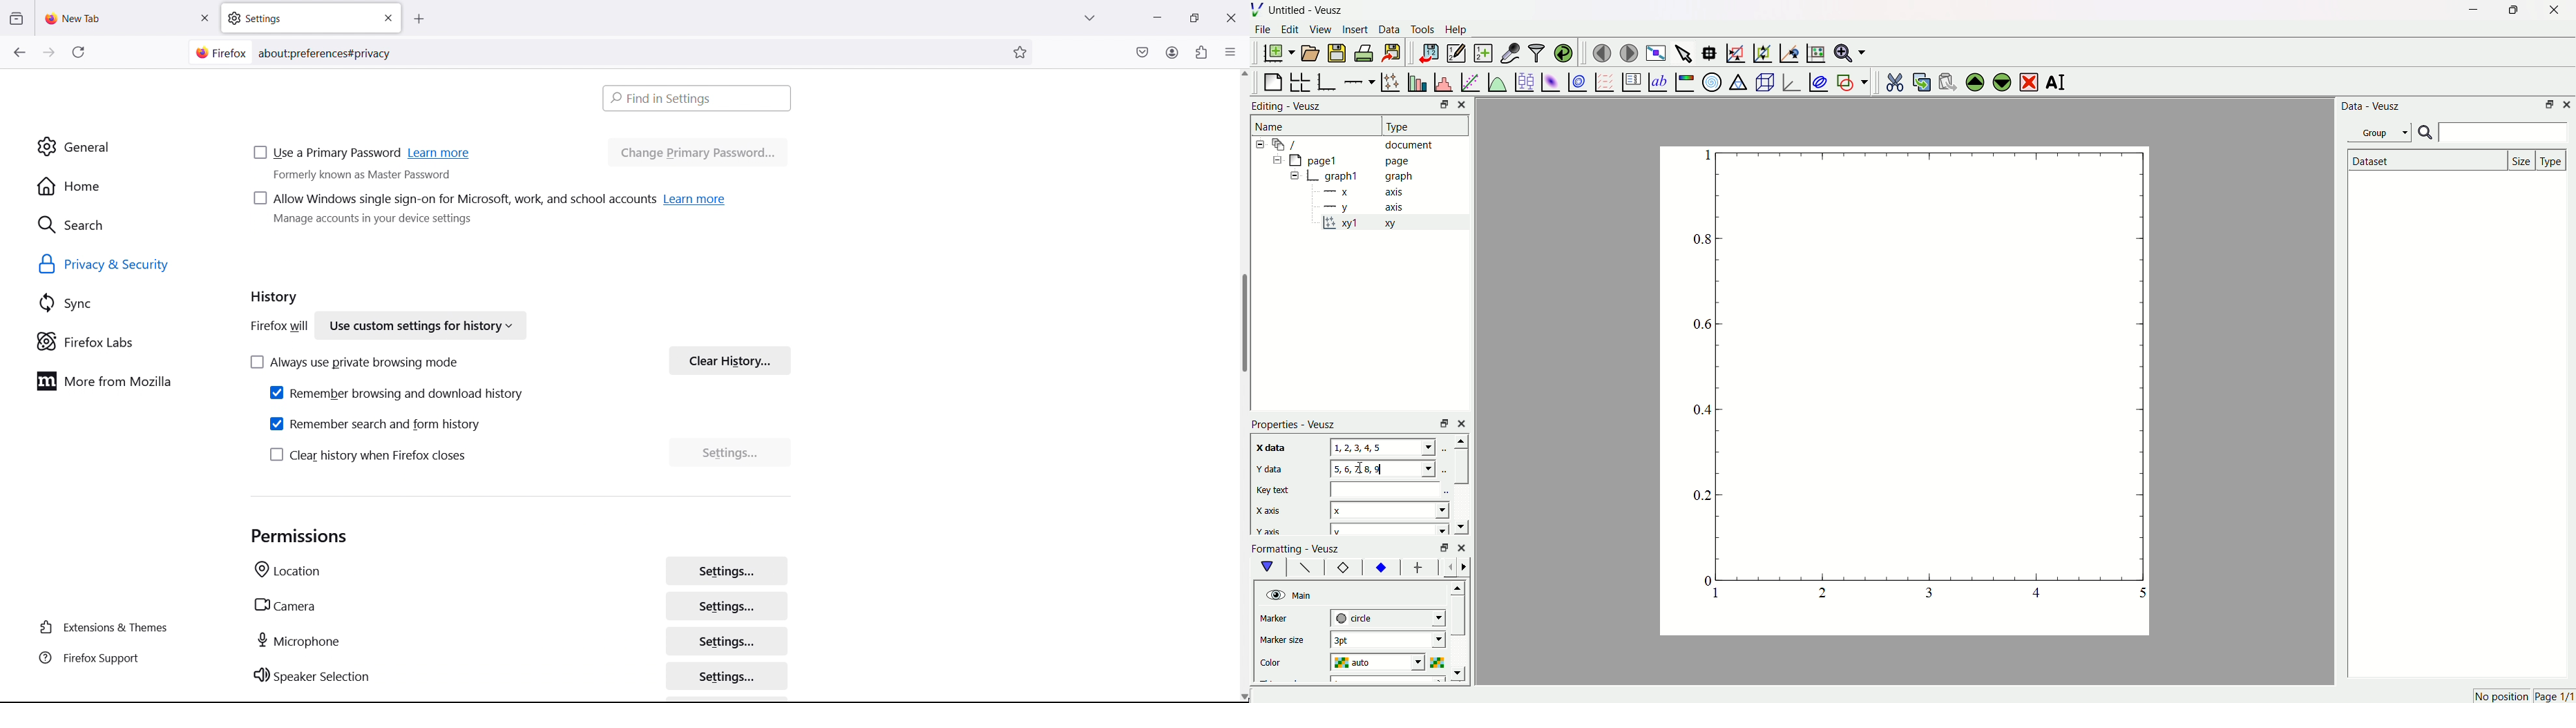 Image resolution: width=2576 pixels, height=728 pixels. I want to click on arrange graphs, so click(1302, 80).